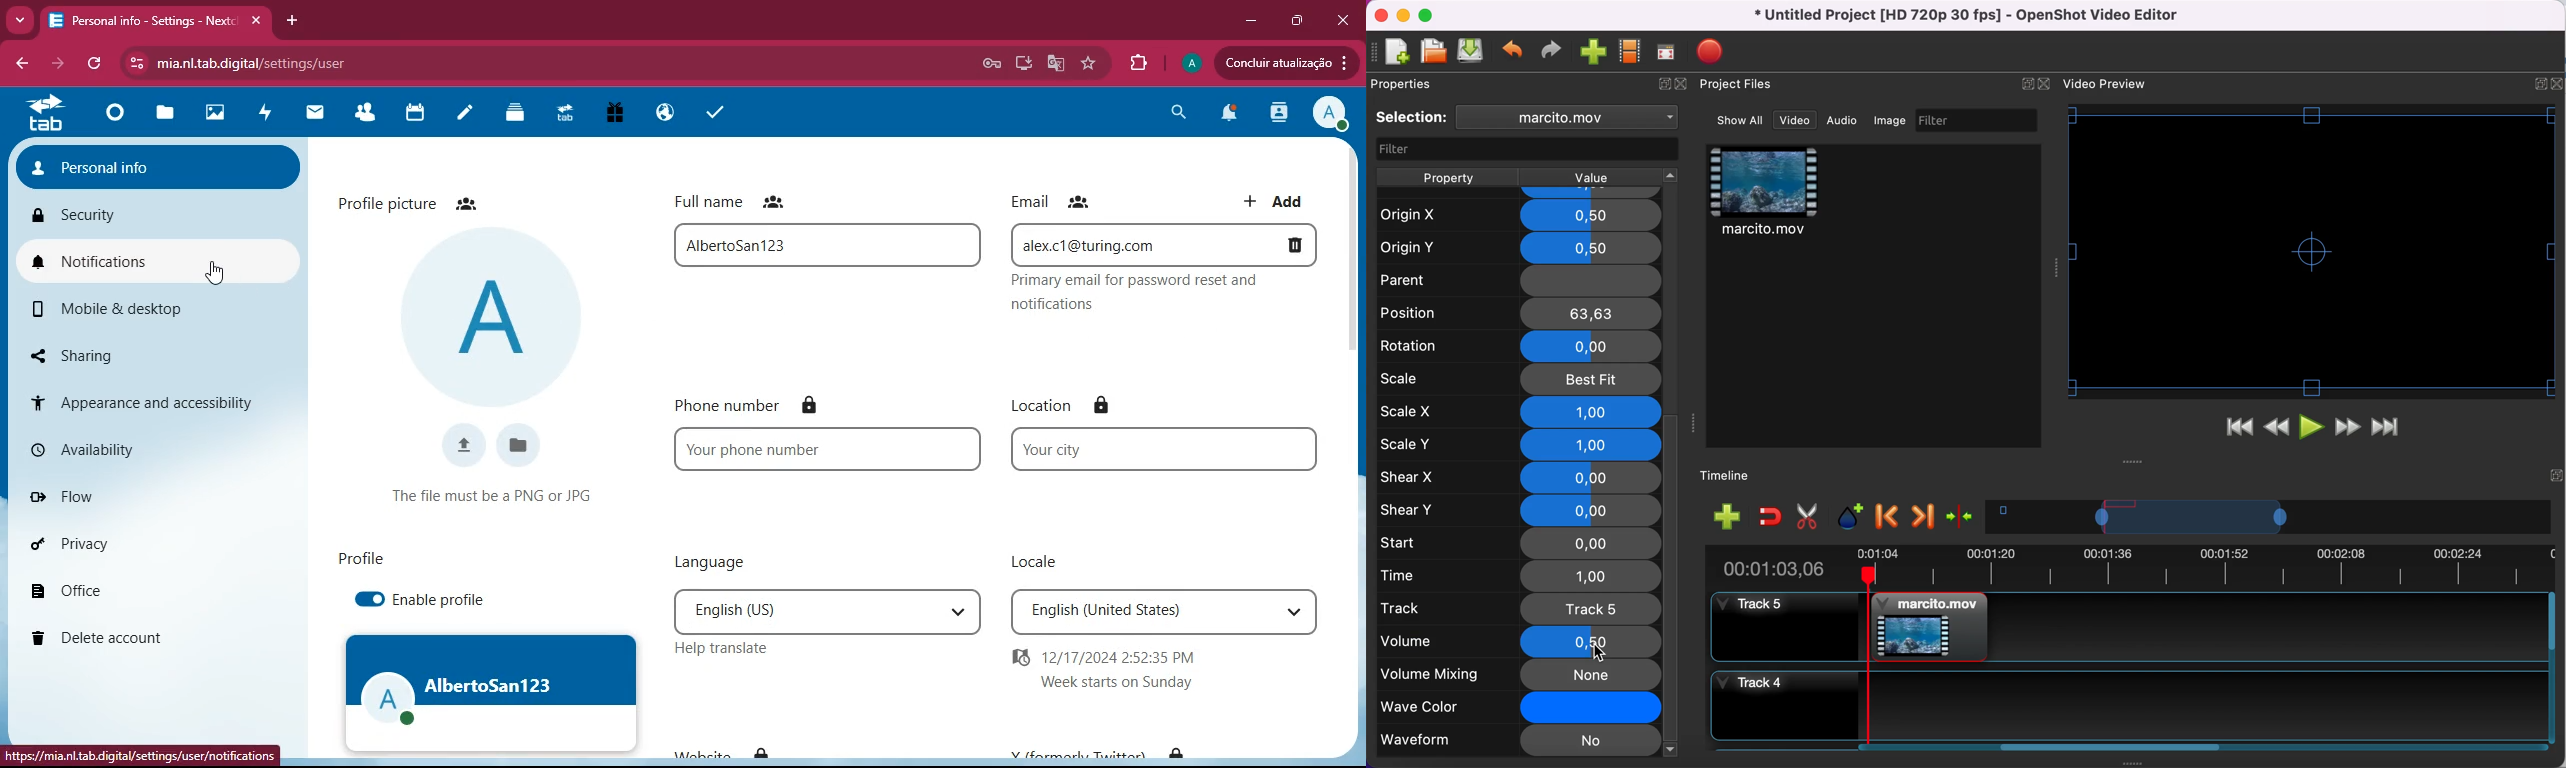  I want to click on wave color, so click(1520, 709).